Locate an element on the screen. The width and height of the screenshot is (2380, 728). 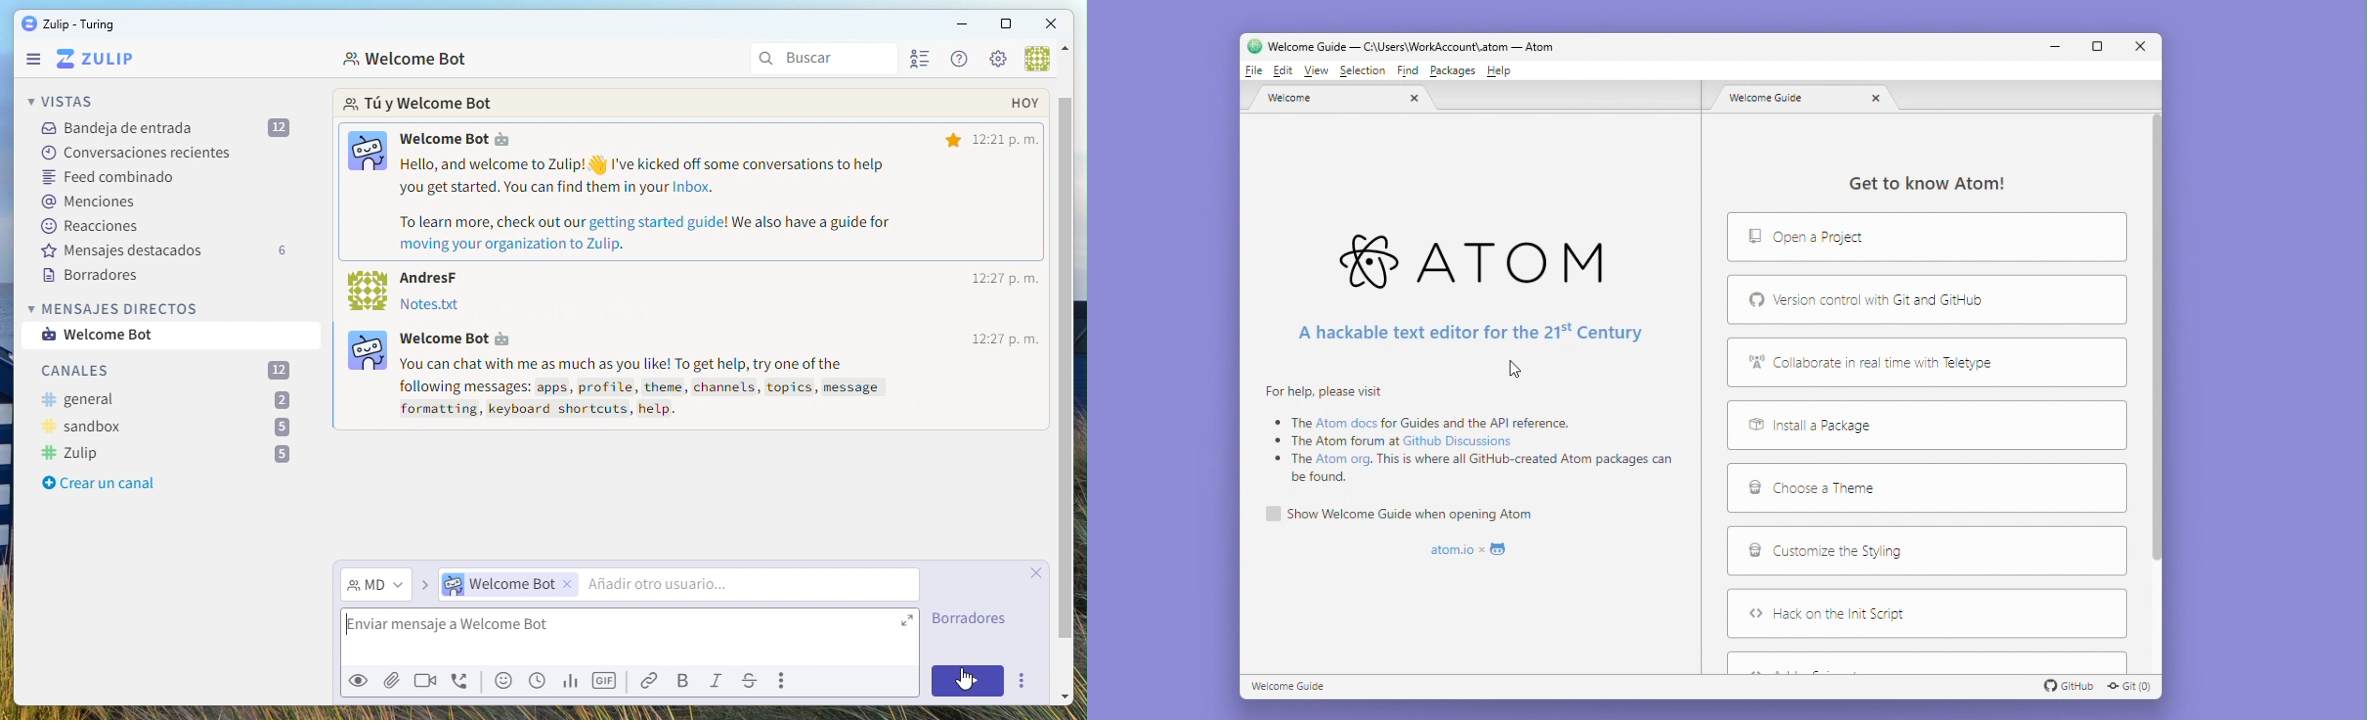
Recent conversations is located at coordinates (136, 151).